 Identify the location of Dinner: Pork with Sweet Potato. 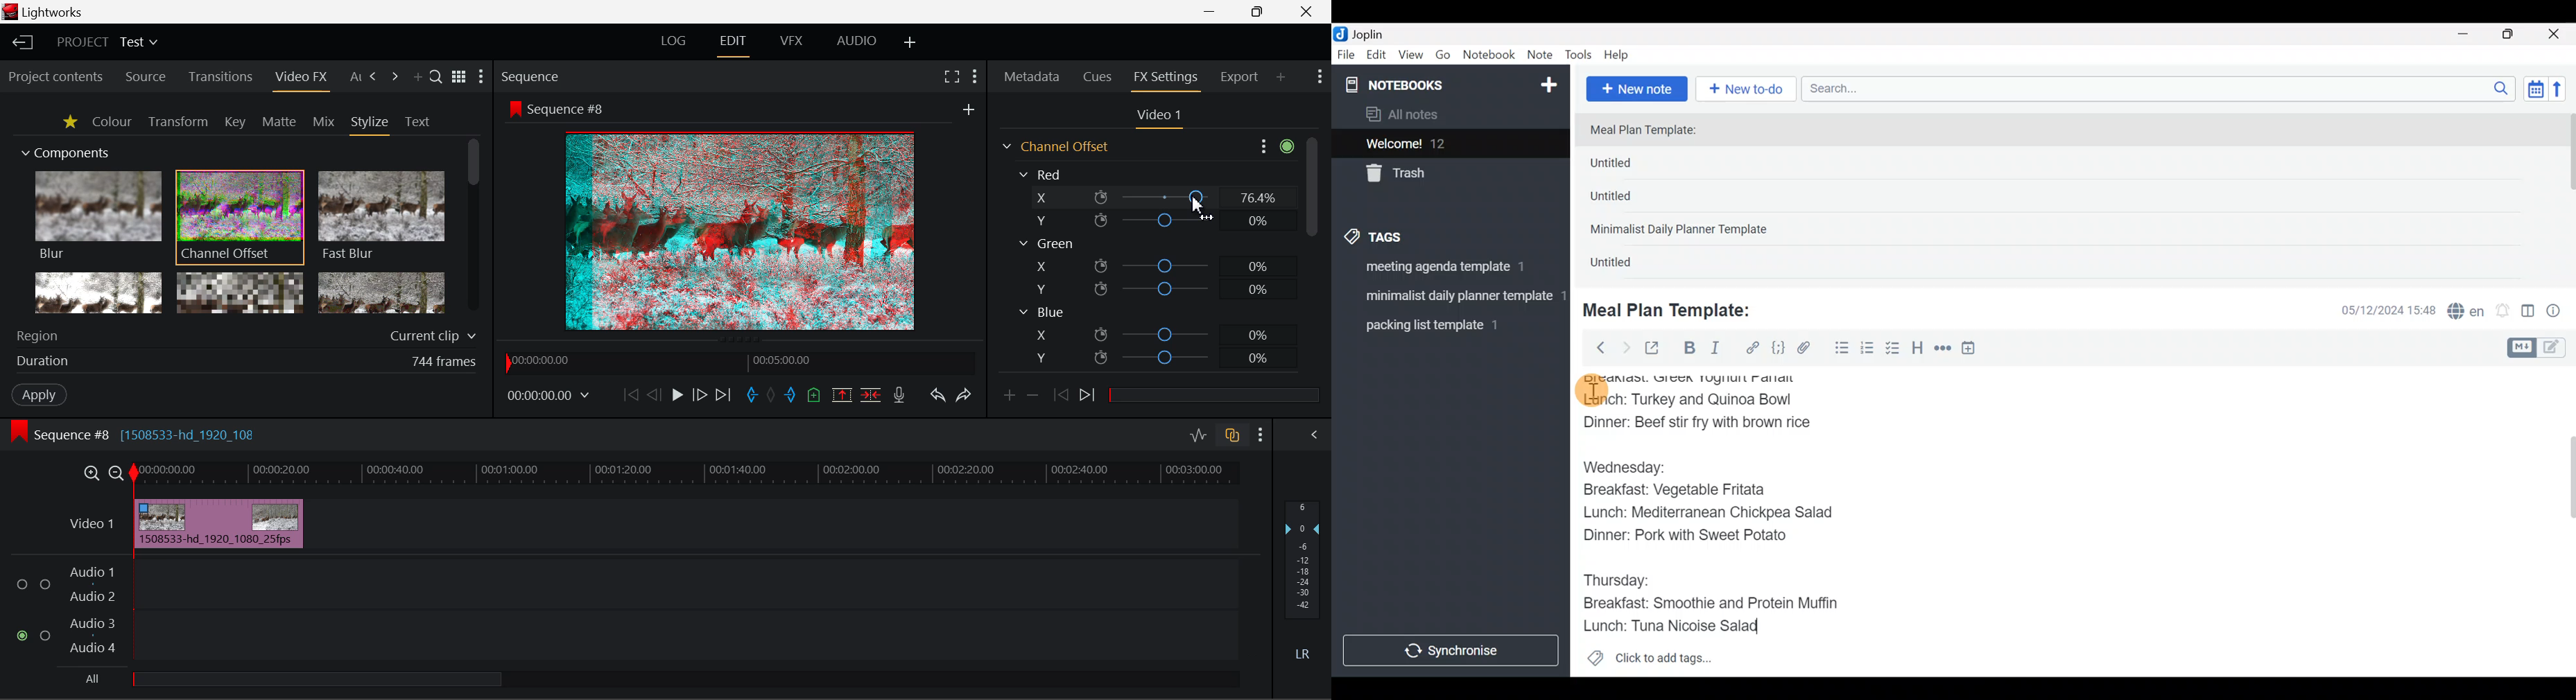
(1696, 539).